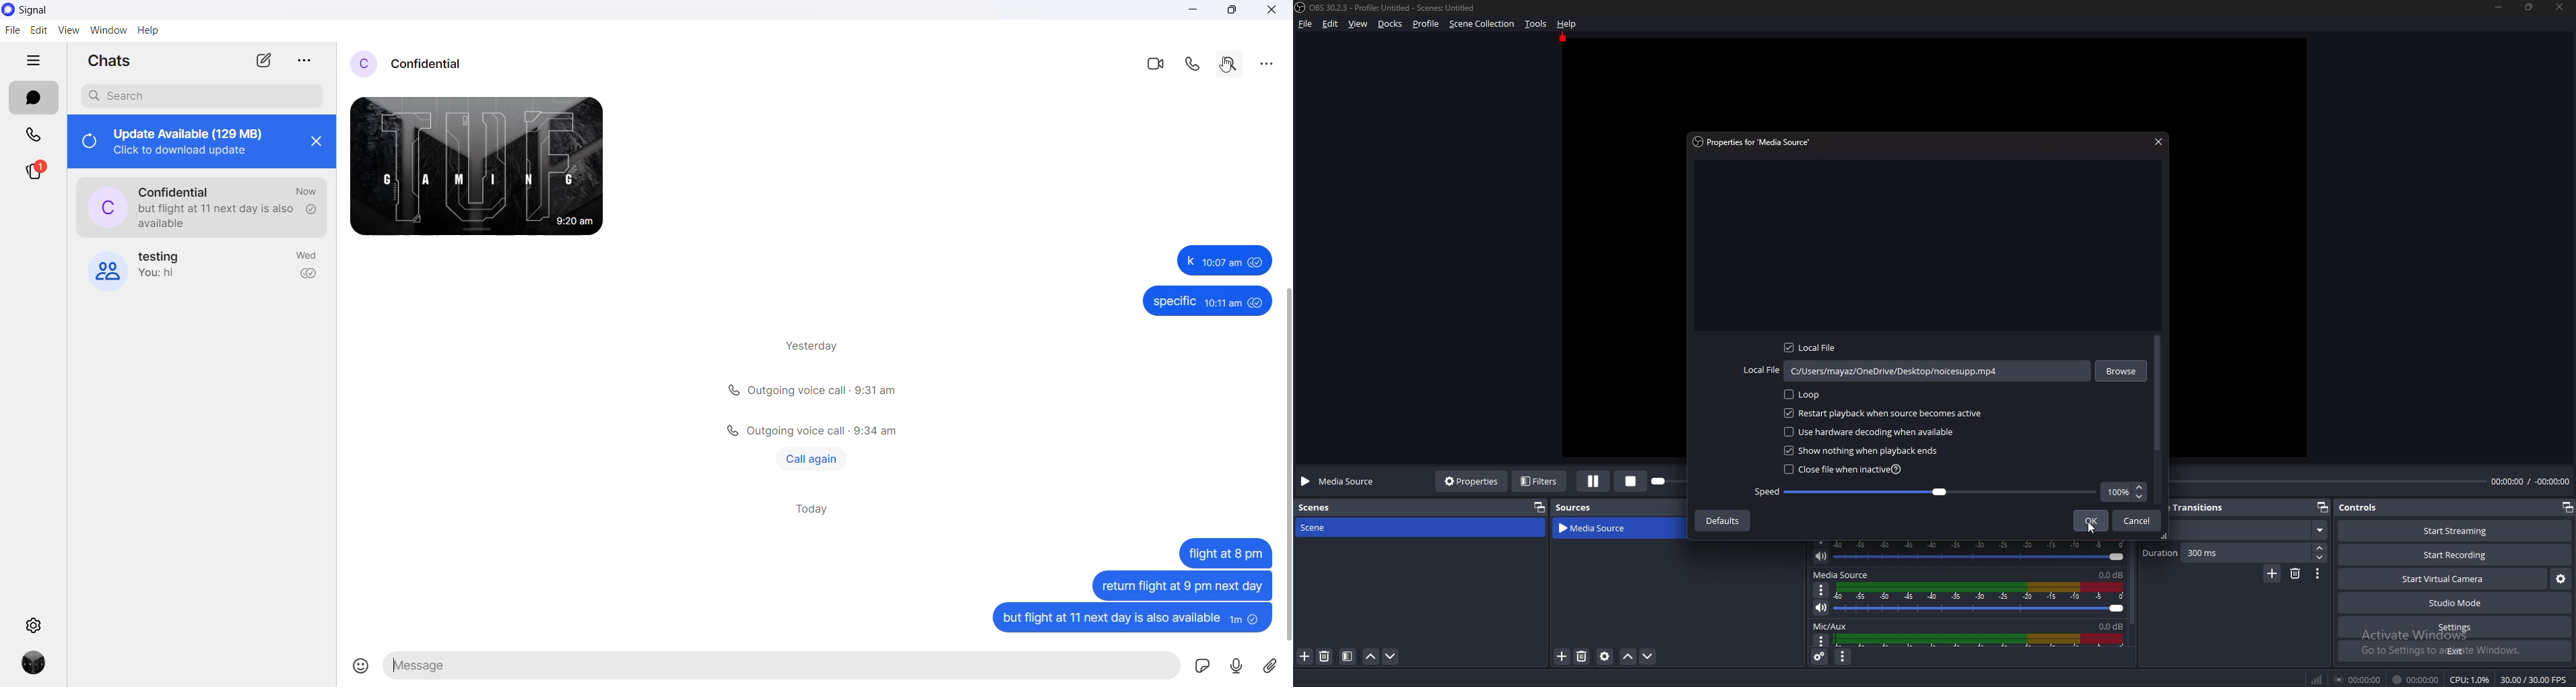 This screenshot has width=2576, height=700. I want to click on ok, so click(2090, 519).